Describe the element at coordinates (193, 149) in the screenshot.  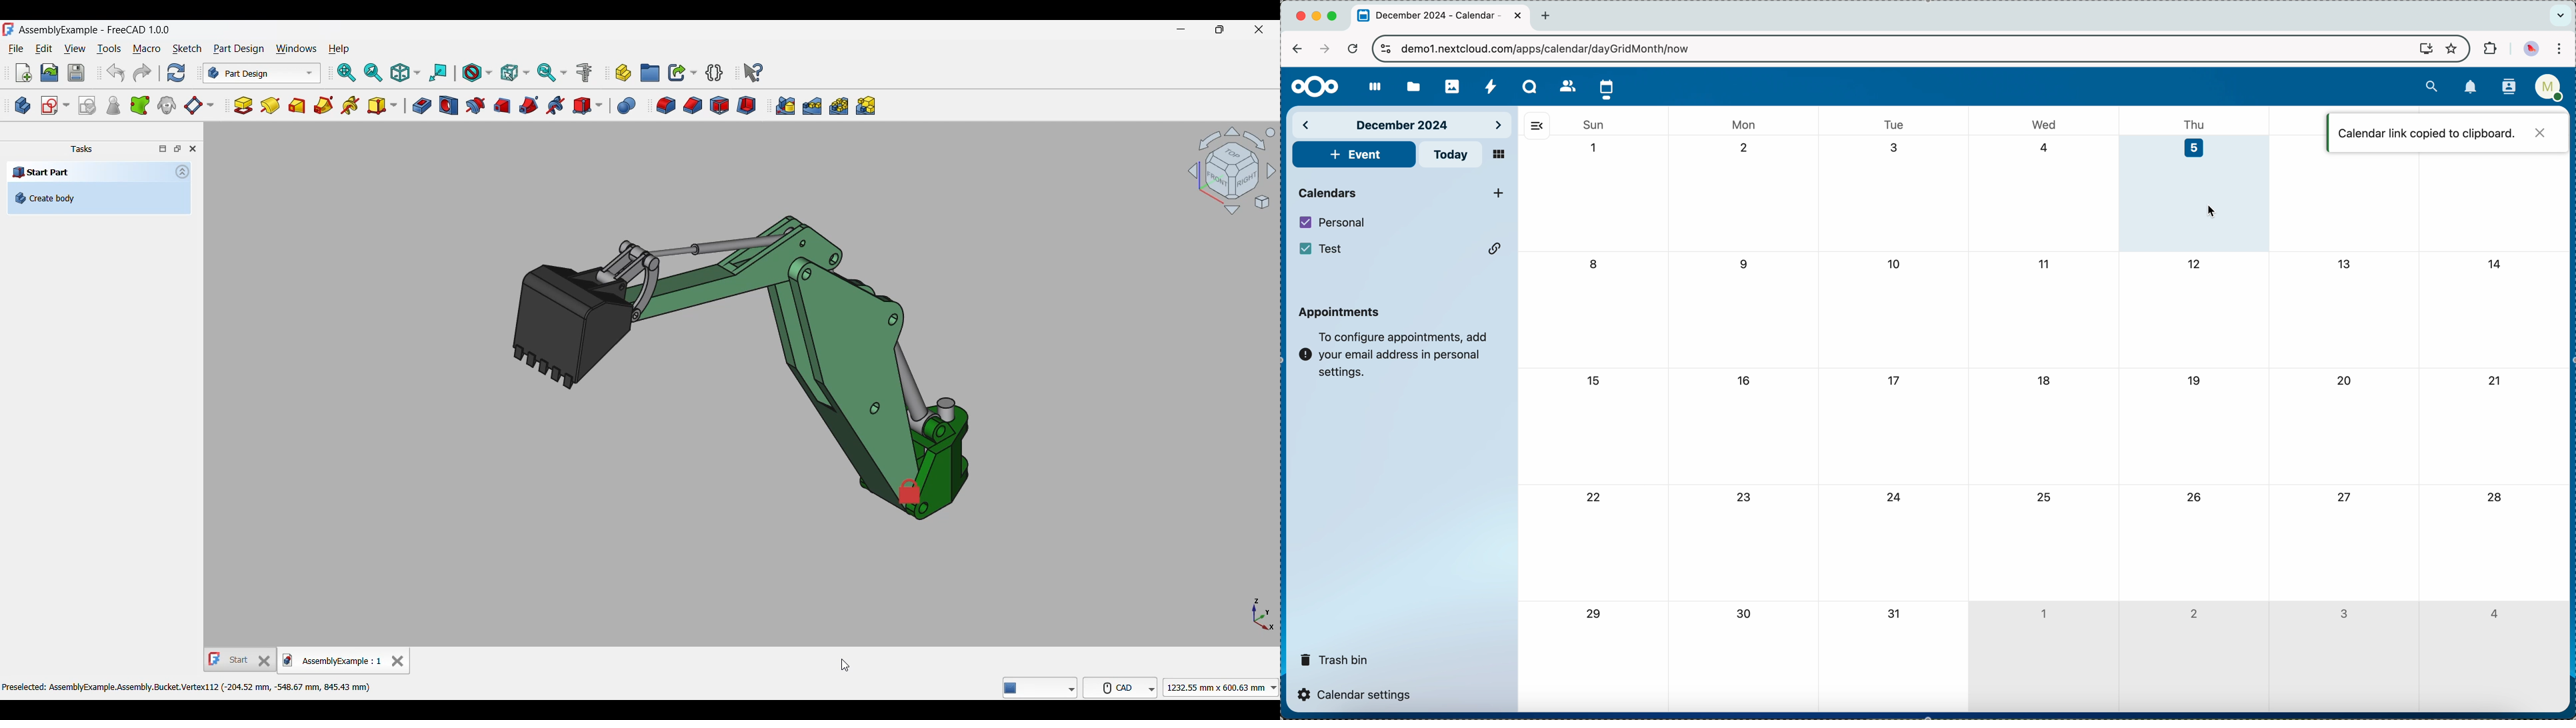
I see `Close` at that location.